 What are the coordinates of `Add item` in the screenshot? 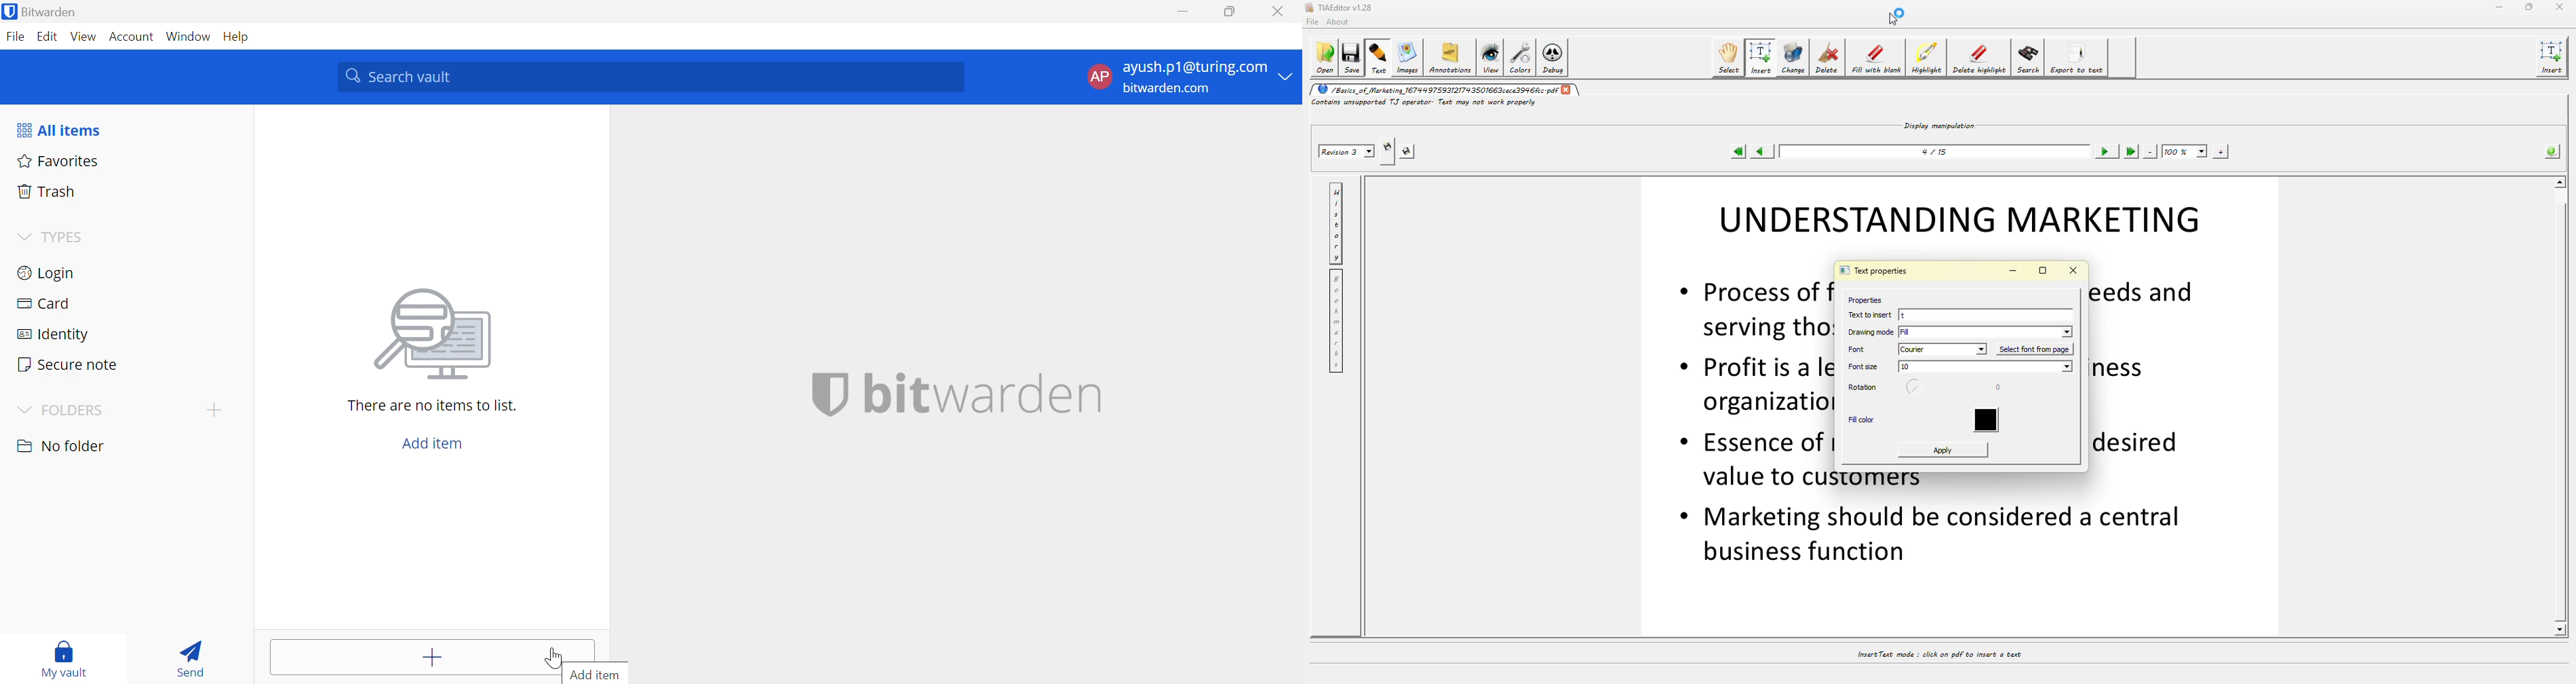 It's located at (433, 442).